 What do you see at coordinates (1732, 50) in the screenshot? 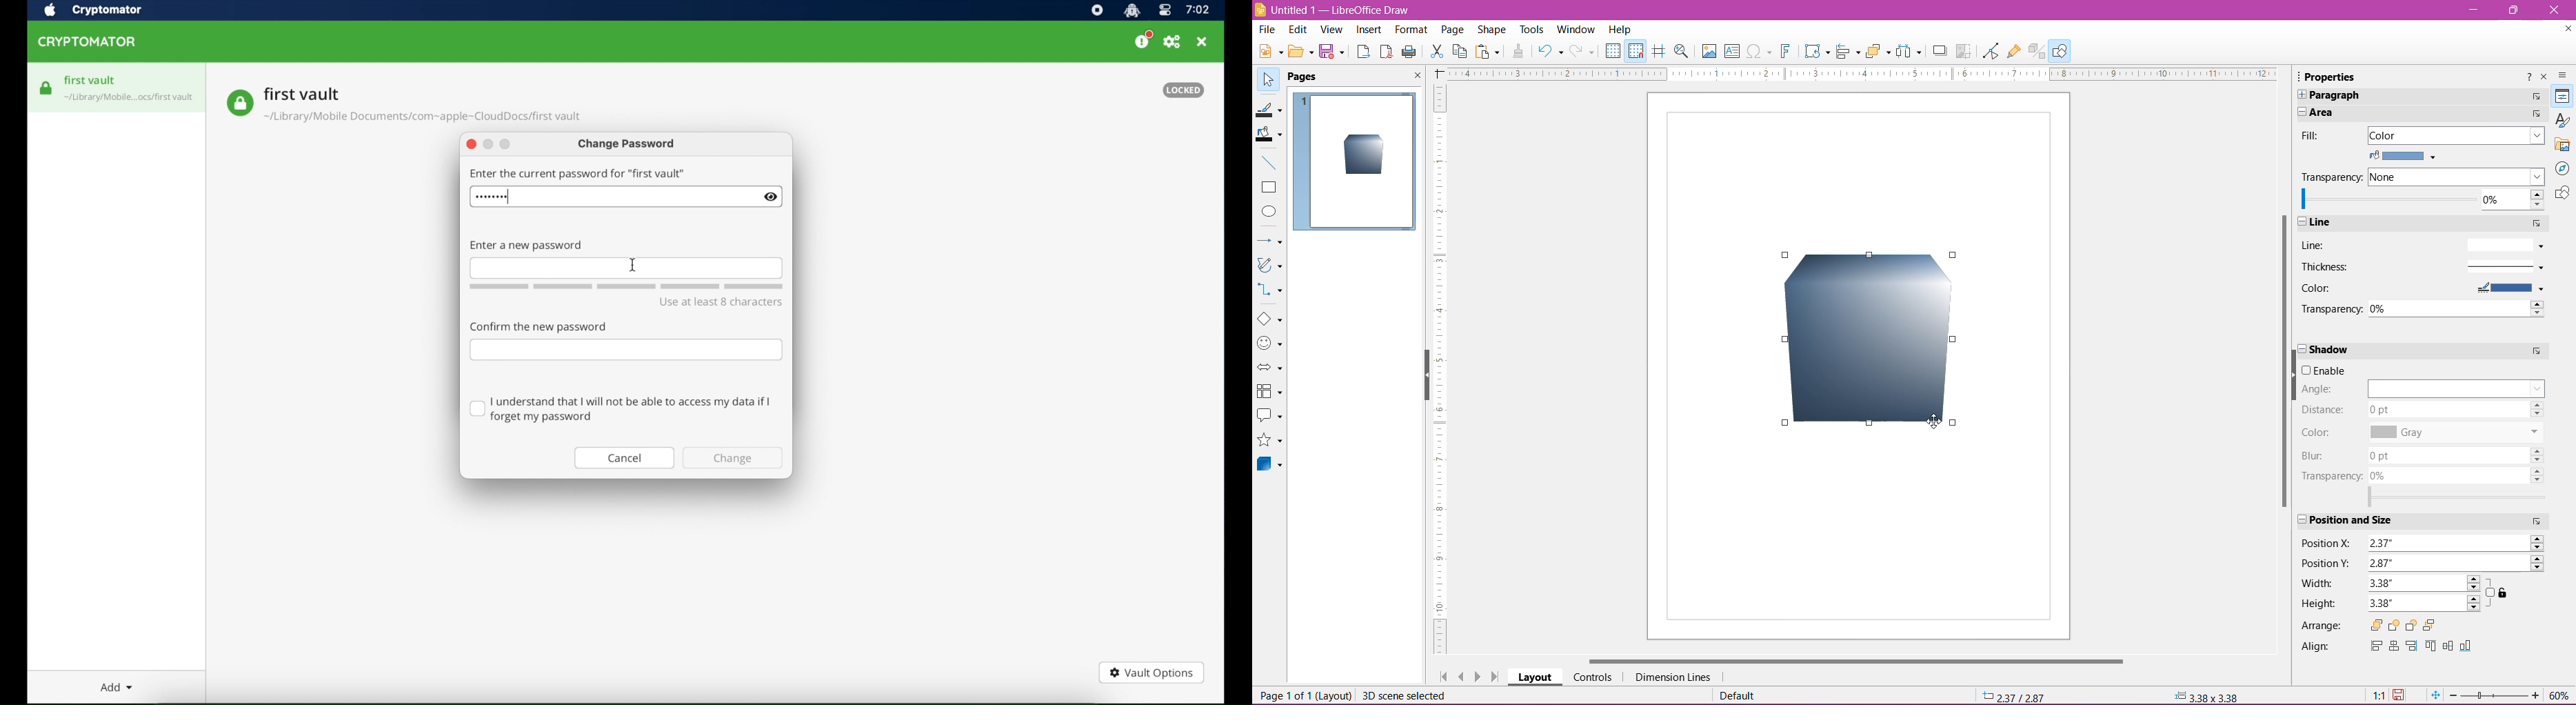
I see `Insert Text Box` at bounding box center [1732, 50].